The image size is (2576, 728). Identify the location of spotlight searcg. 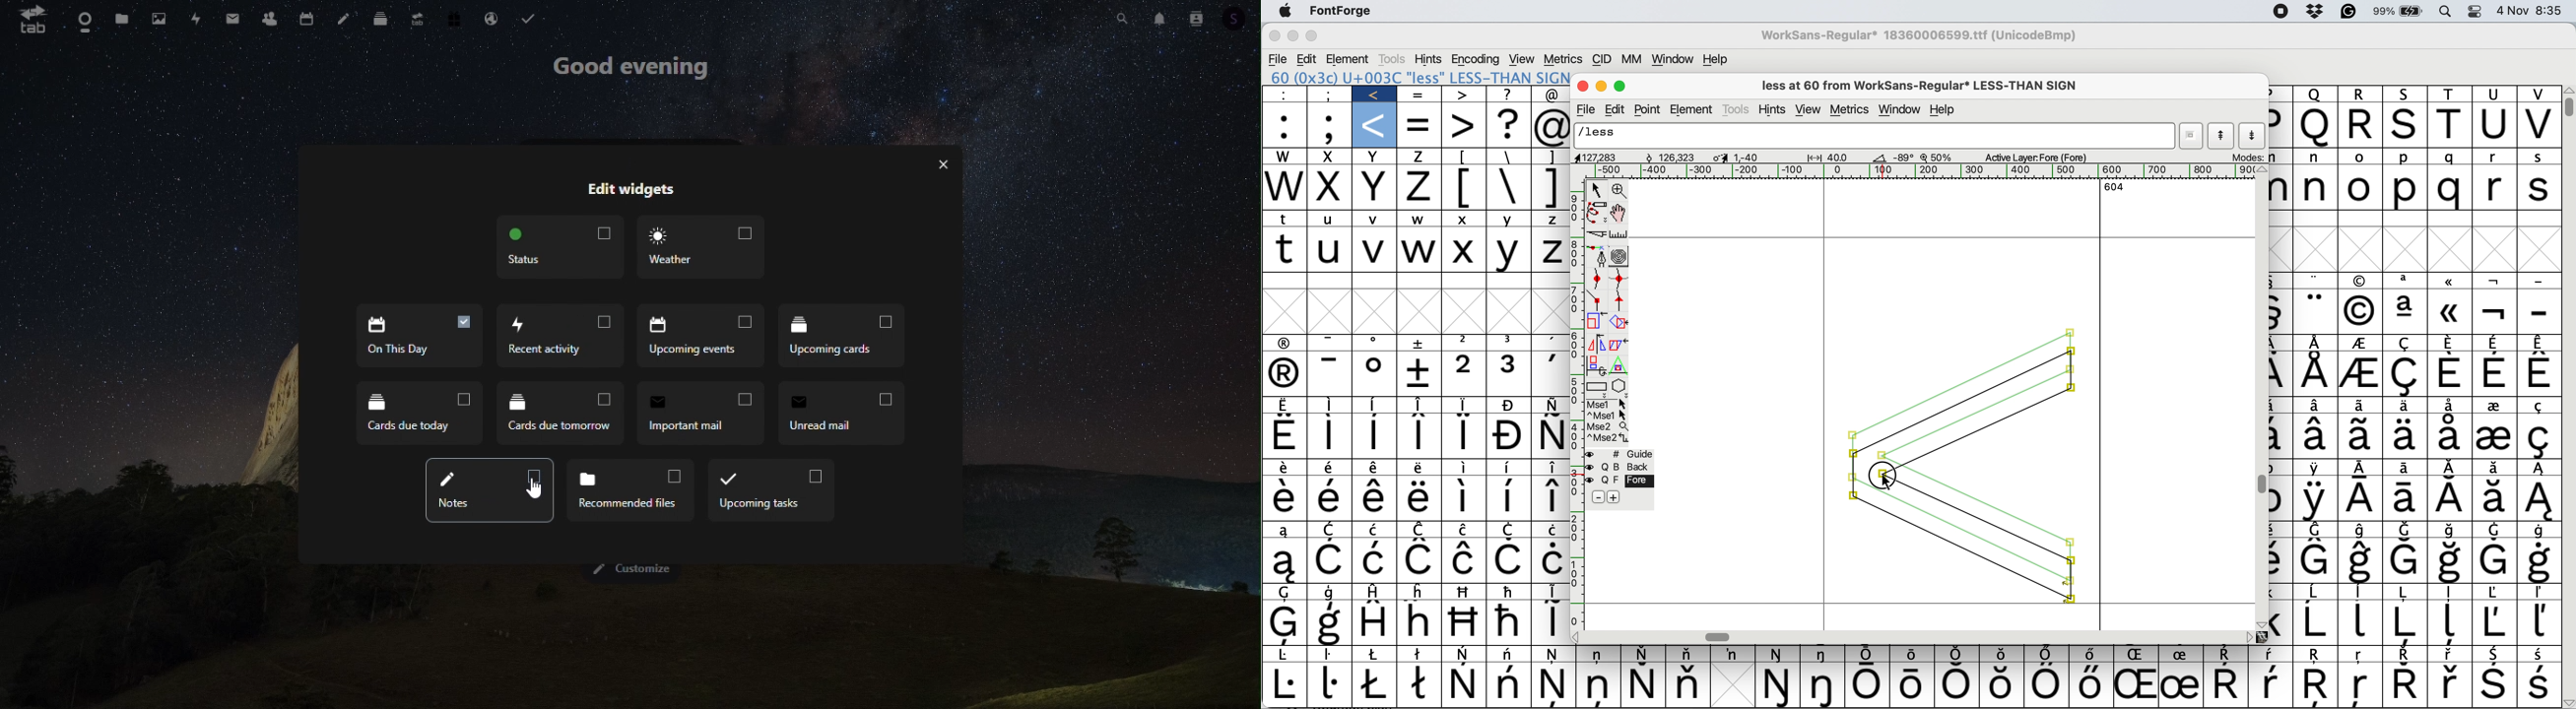
(2448, 13).